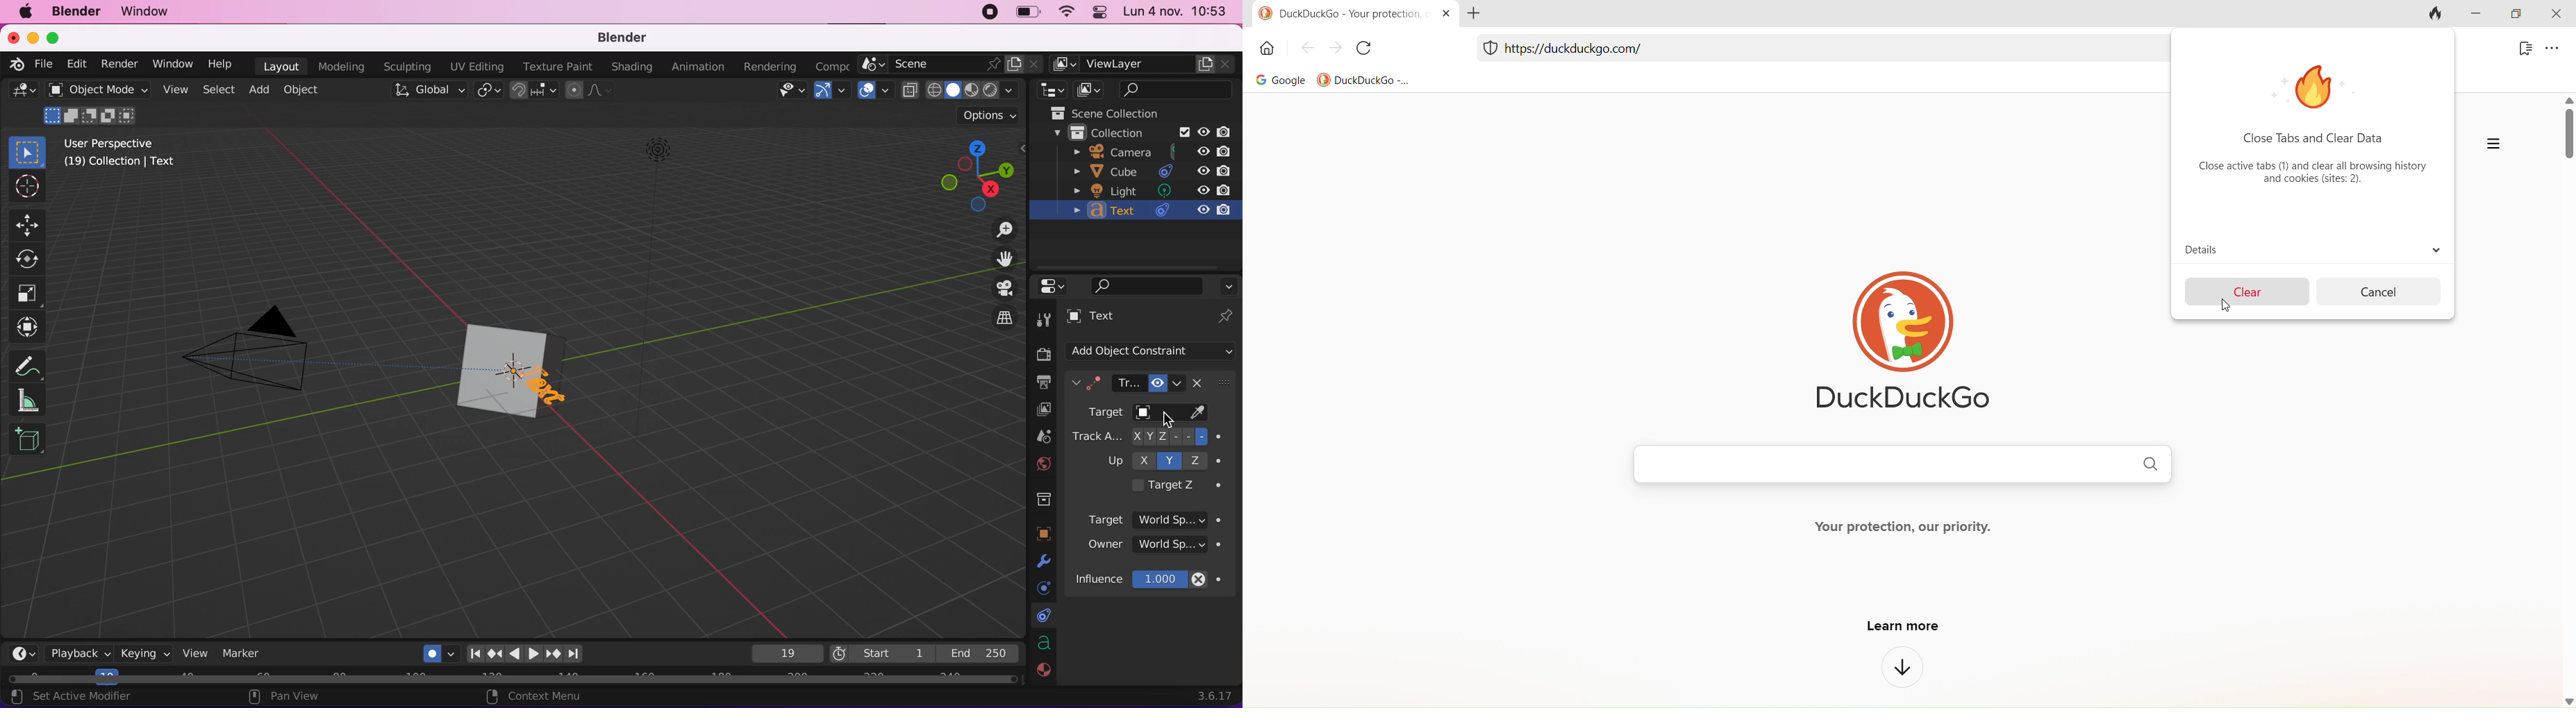 This screenshot has height=728, width=2576. Describe the element at coordinates (491, 372) in the screenshot. I see `cube` at that location.